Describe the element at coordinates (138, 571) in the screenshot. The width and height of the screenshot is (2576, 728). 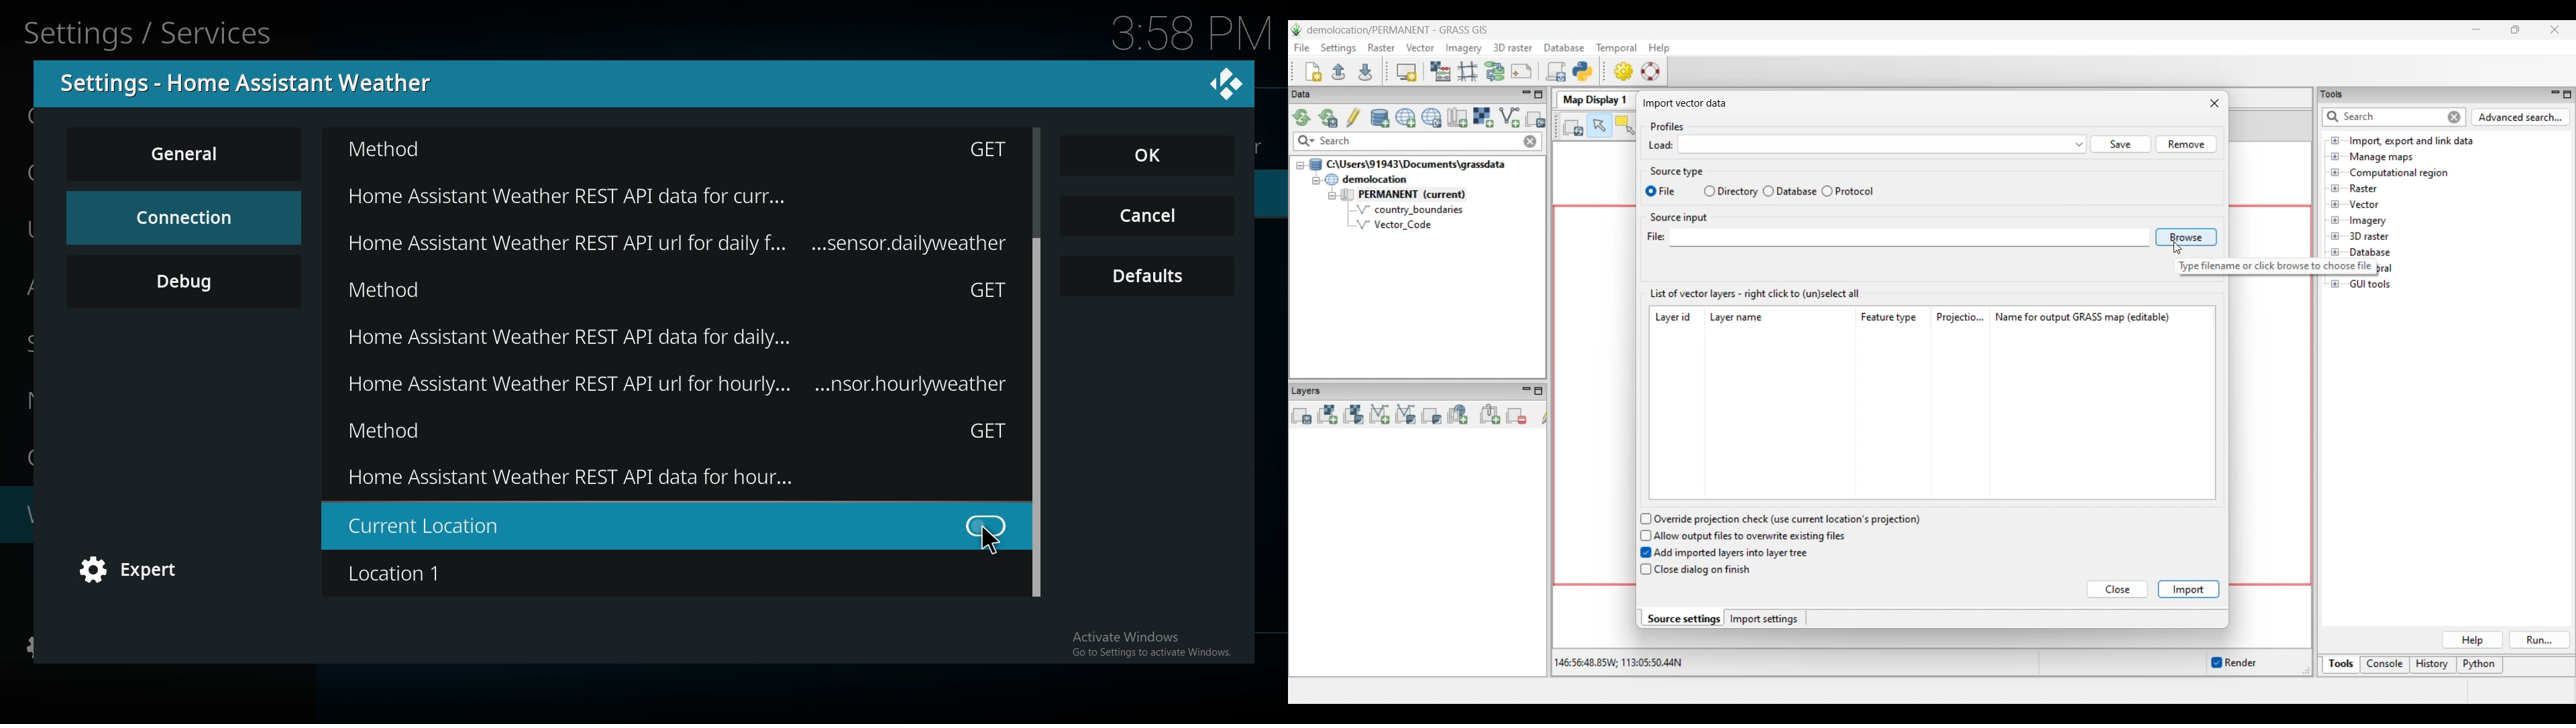
I see `expert` at that location.